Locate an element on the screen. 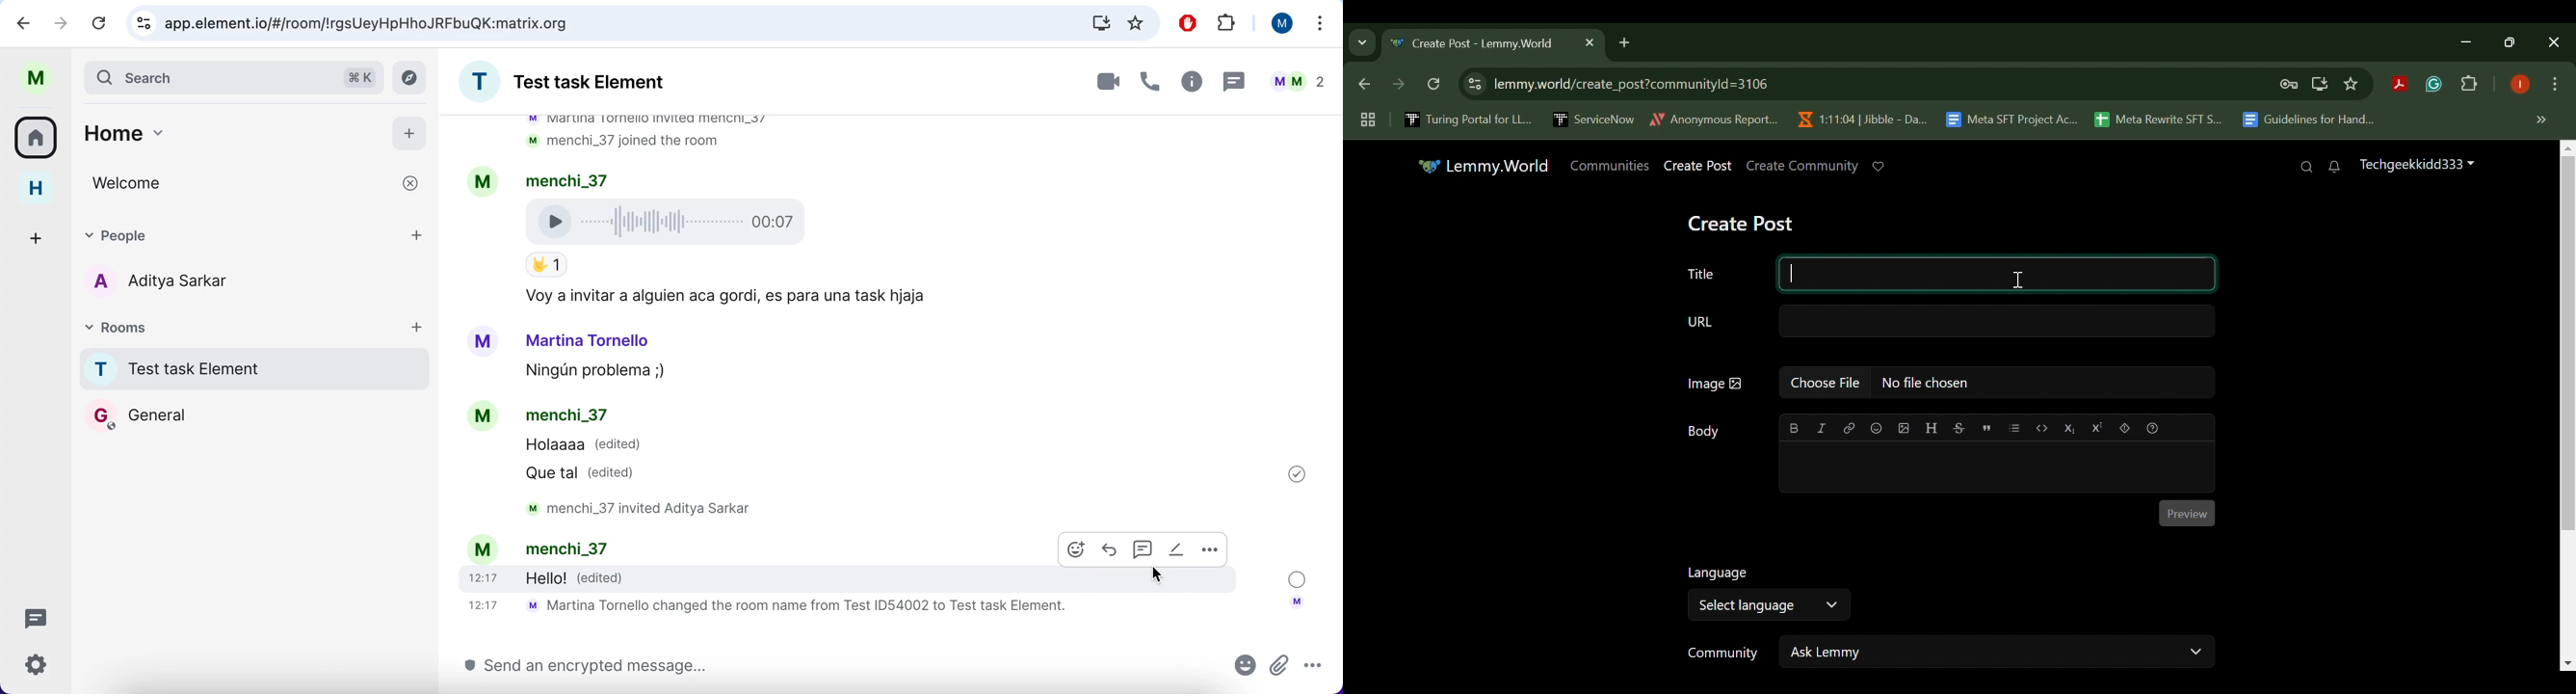 The height and width of the screenshot is (700, 2576). Grammarly Extension is located at coordinates (2431, 85).